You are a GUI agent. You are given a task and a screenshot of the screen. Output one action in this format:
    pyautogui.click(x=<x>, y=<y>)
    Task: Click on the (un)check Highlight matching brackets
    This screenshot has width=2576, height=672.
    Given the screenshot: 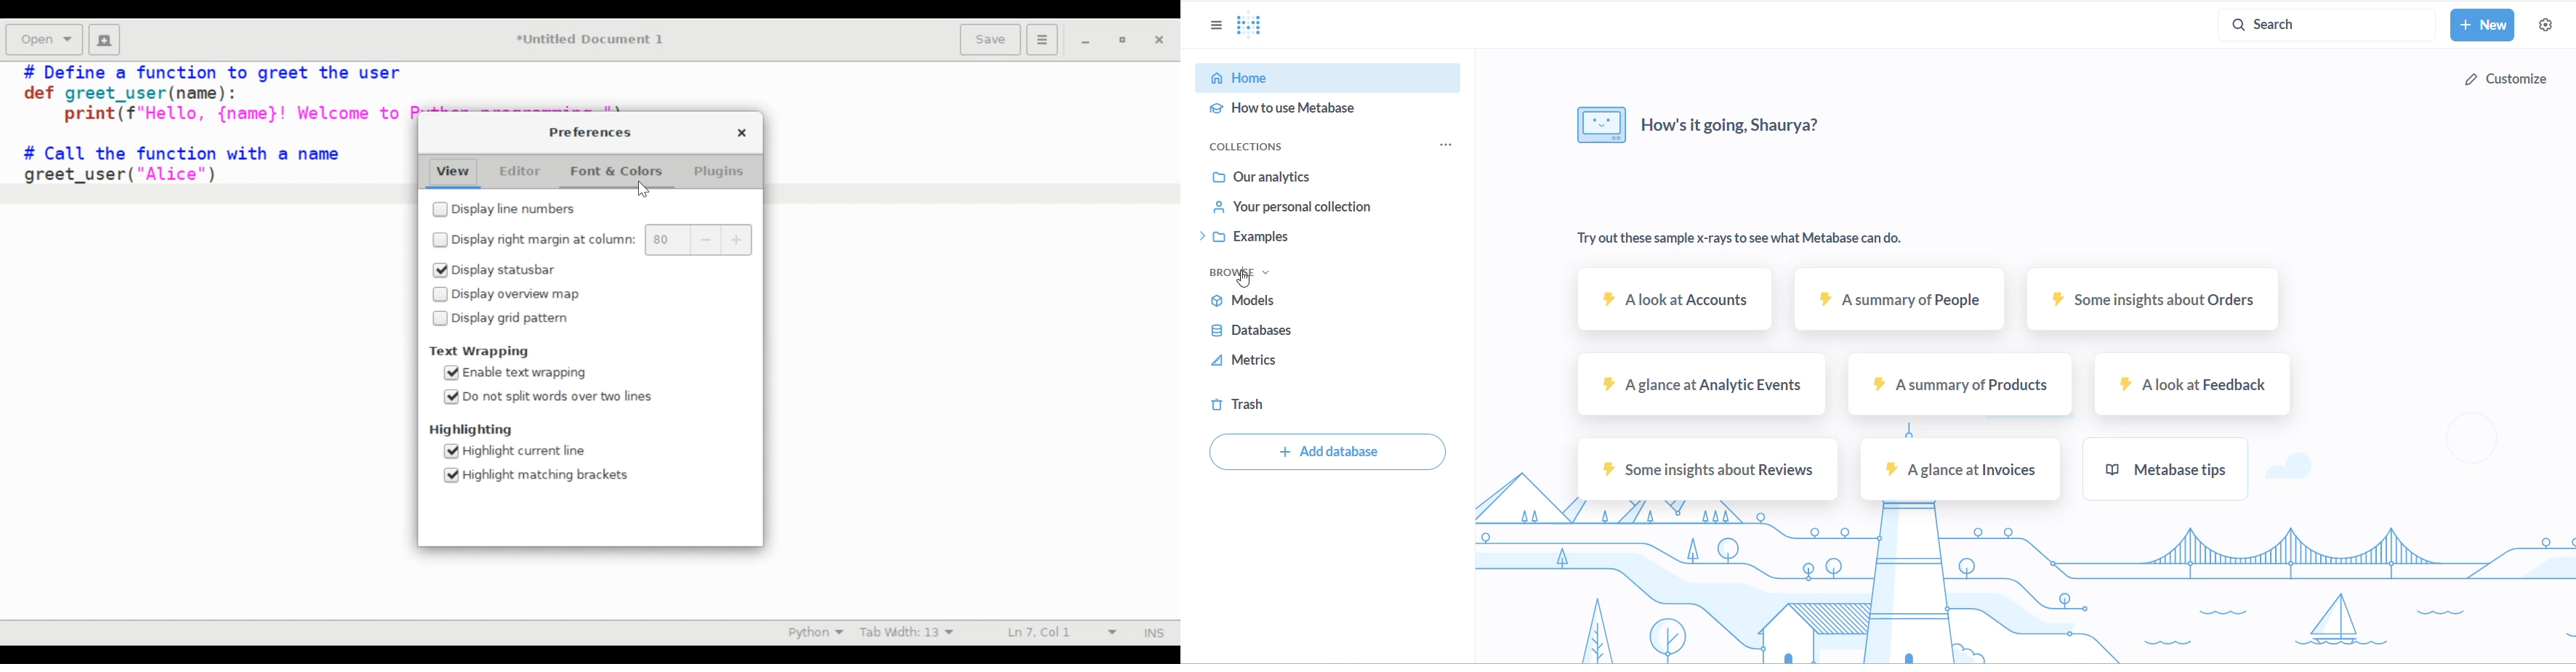 What is the action you would take?
    pyautogui.click(x=535, y=474)
    